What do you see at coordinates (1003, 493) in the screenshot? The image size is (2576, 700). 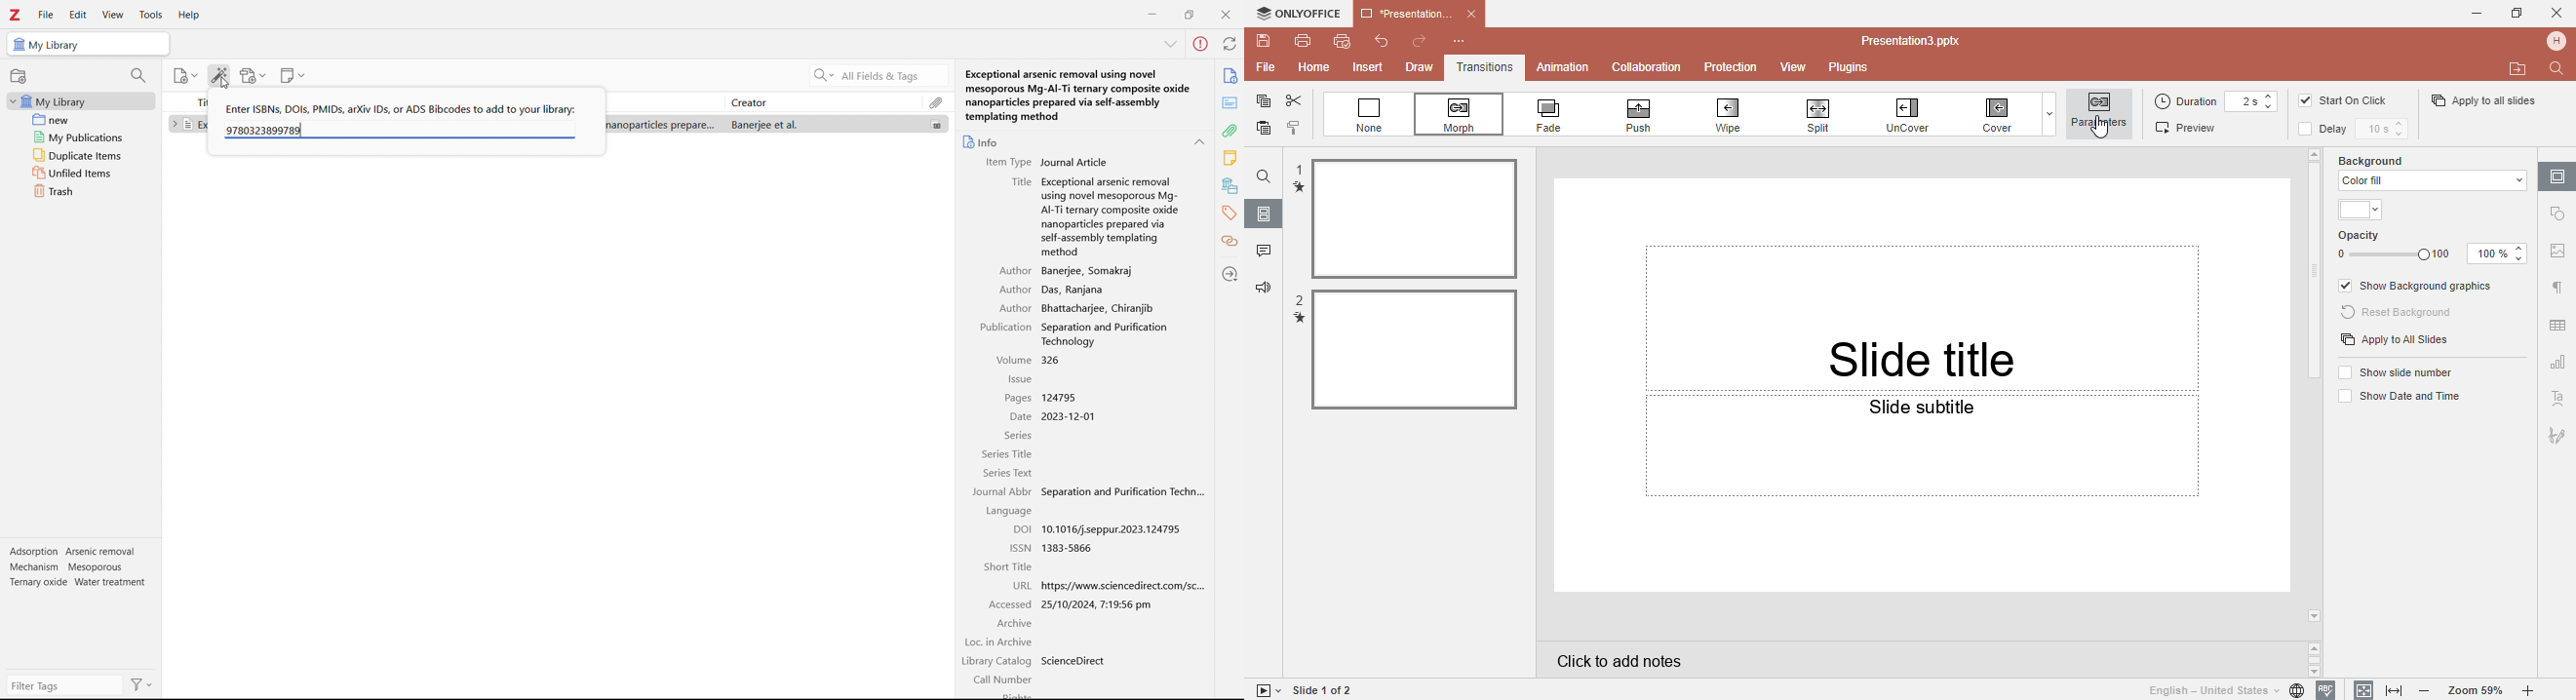 I see `Journal abbreviation` at bounding box center [1003, 493].